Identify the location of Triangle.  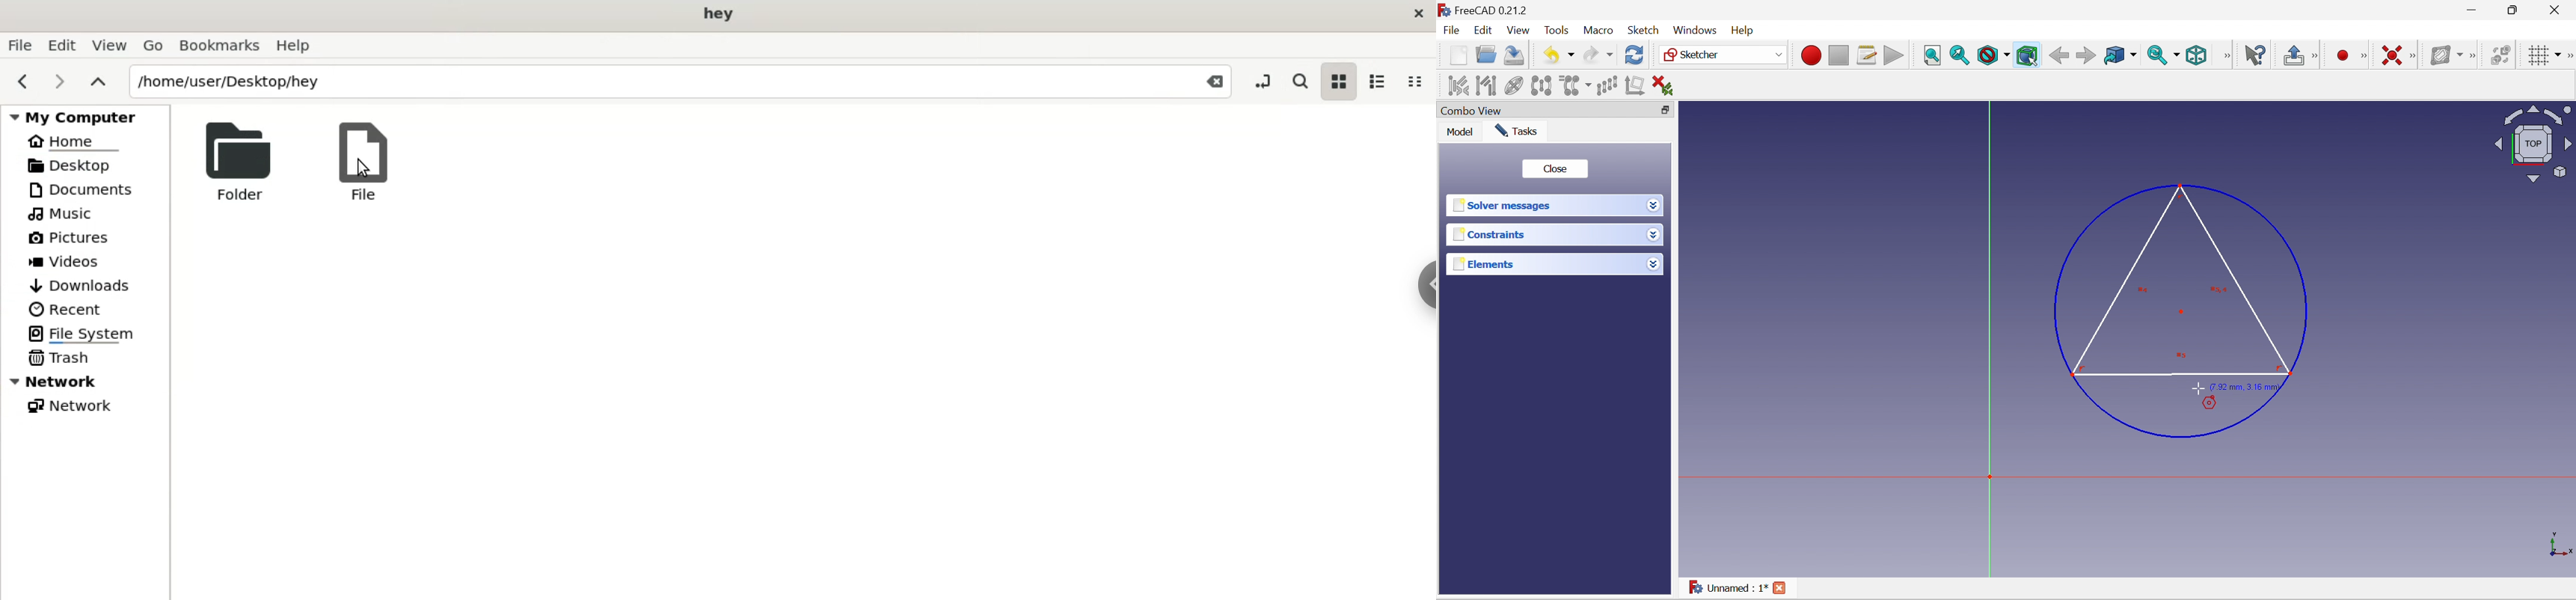
(2181, 280).